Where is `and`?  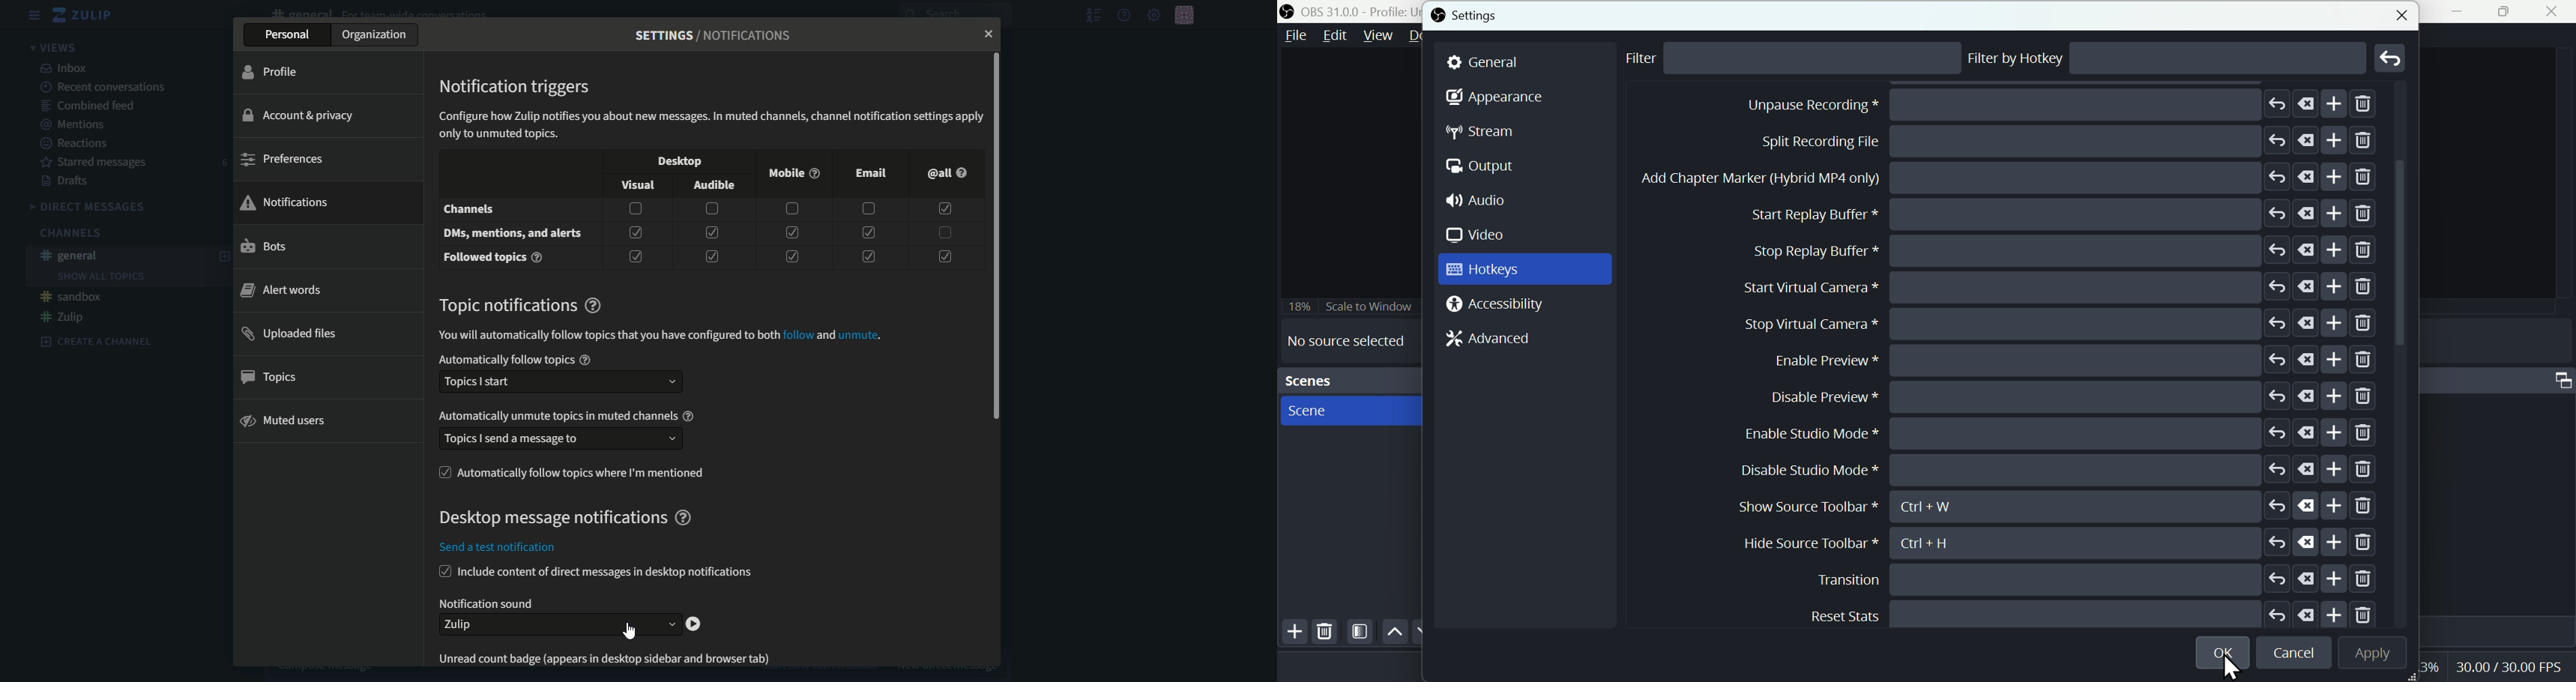
and is located at coordinates (826, 335).